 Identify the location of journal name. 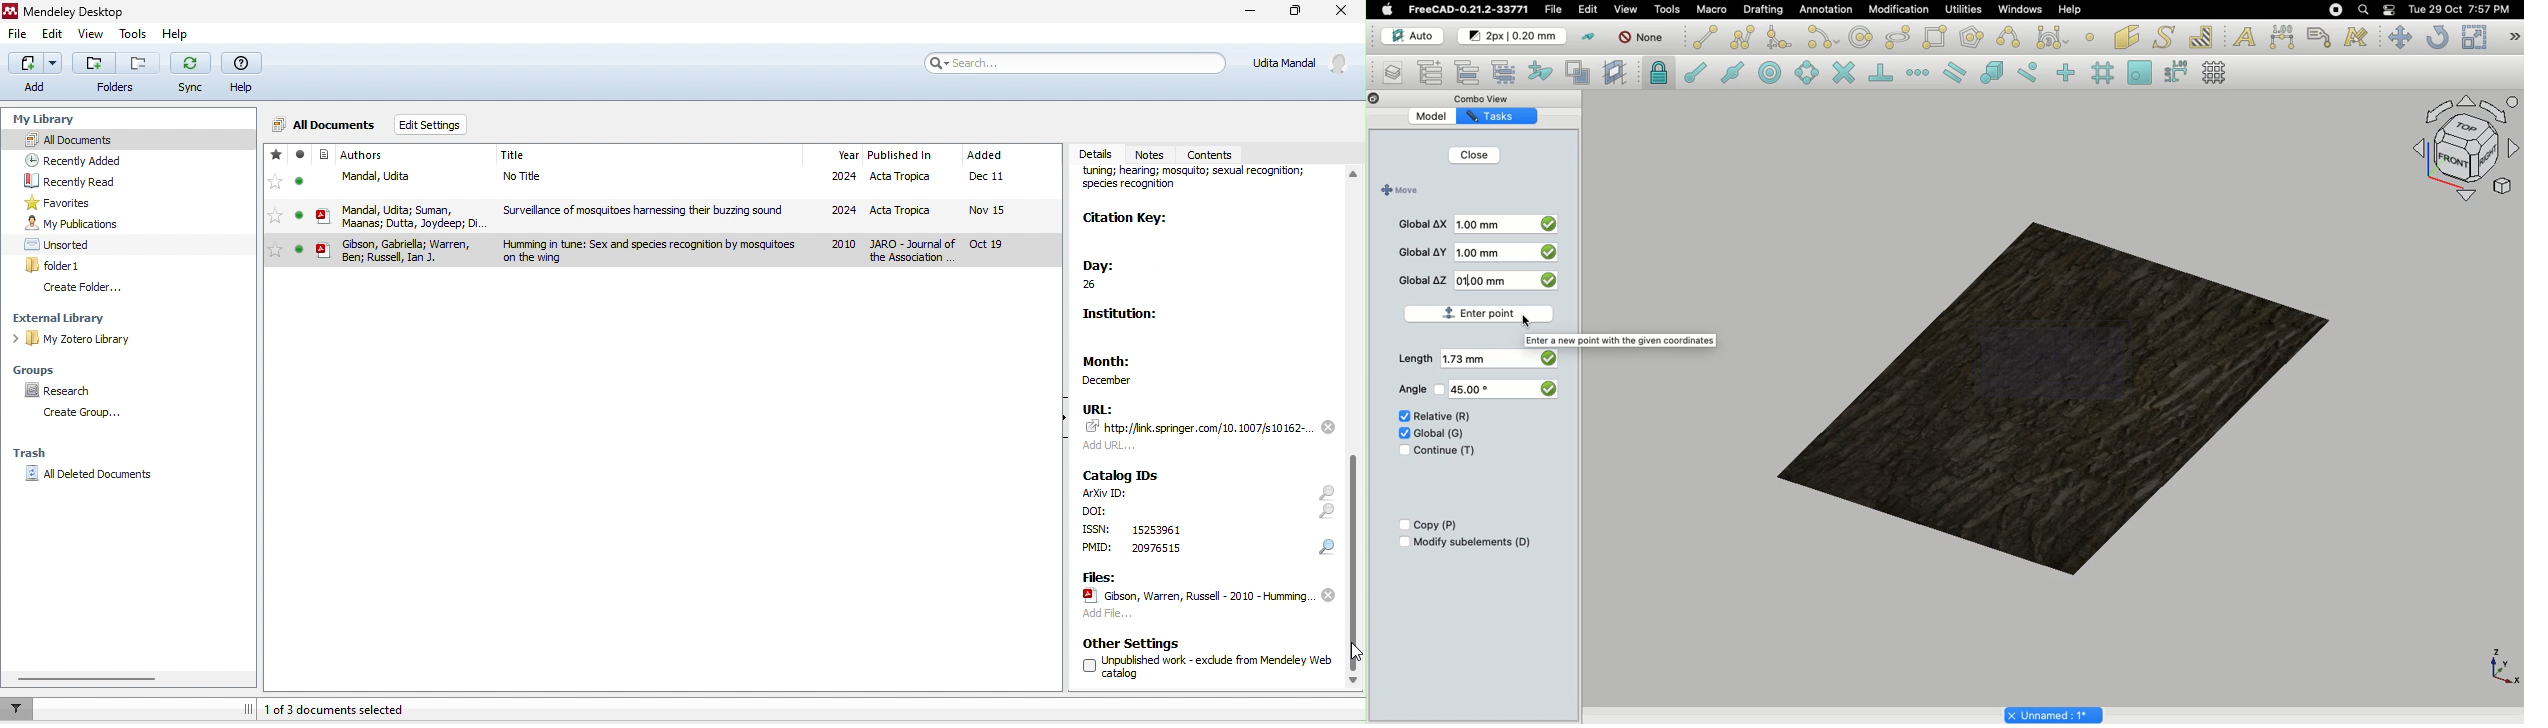
(1201, 183).